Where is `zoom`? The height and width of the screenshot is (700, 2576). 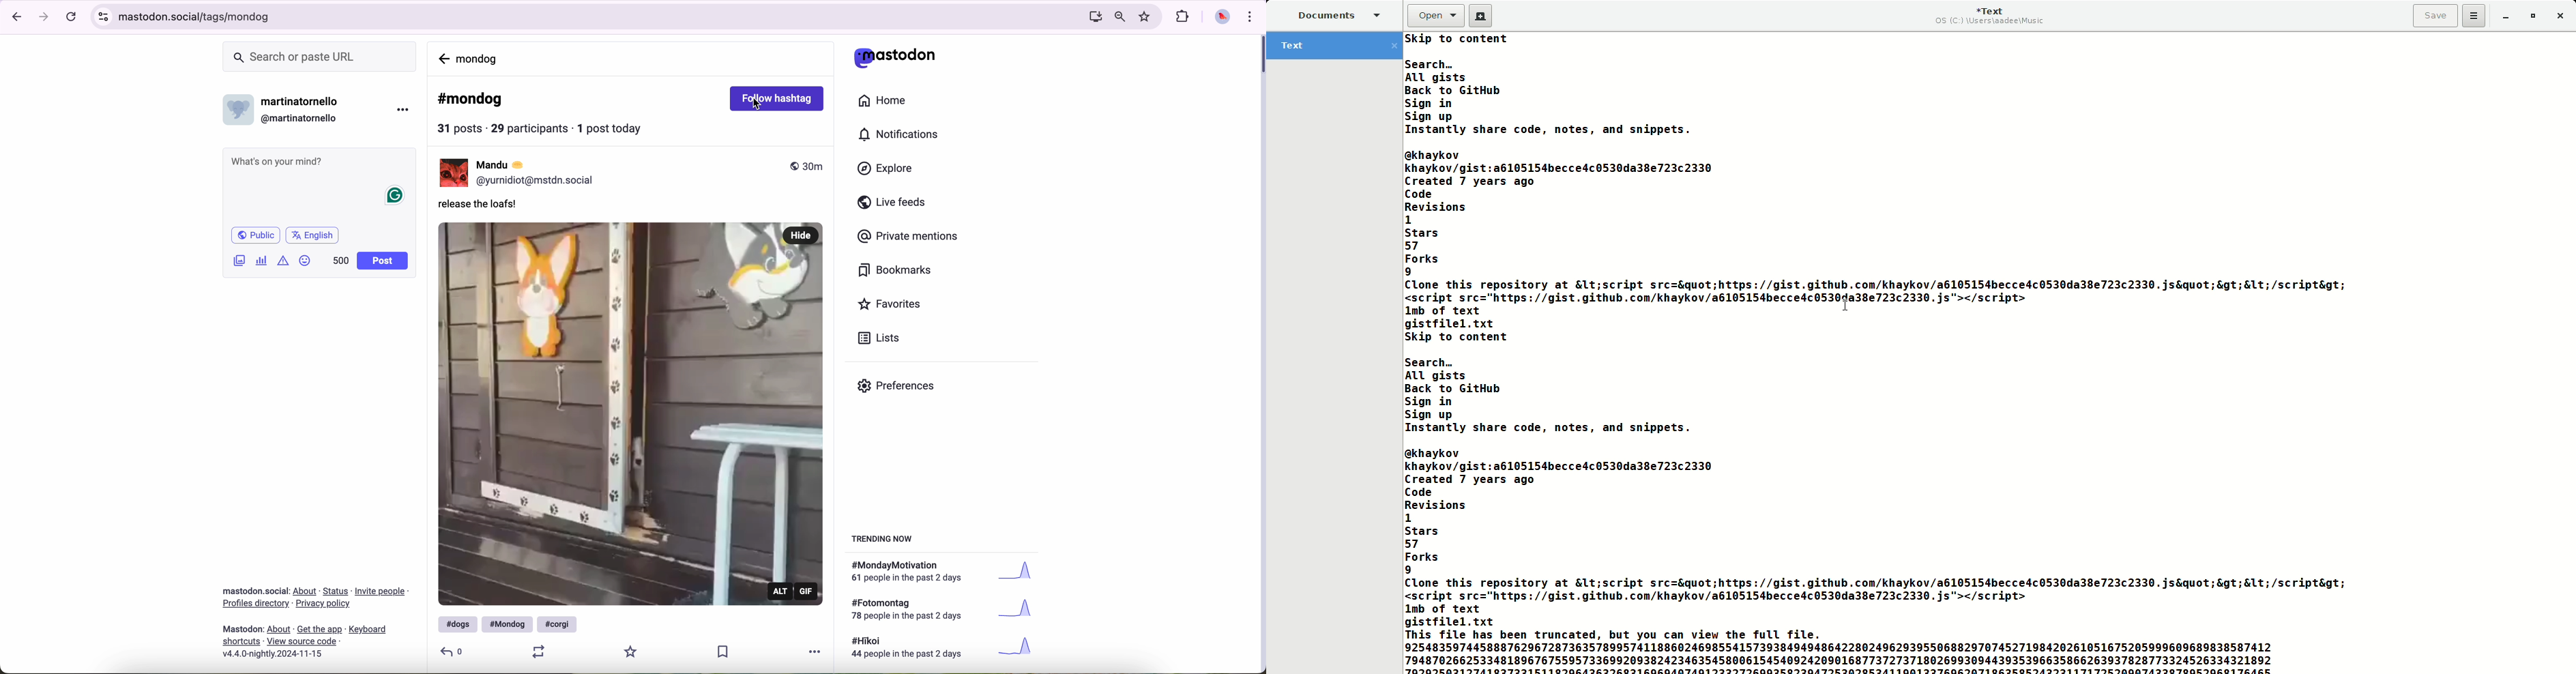 zoom is located at coordinates (1120, 17).